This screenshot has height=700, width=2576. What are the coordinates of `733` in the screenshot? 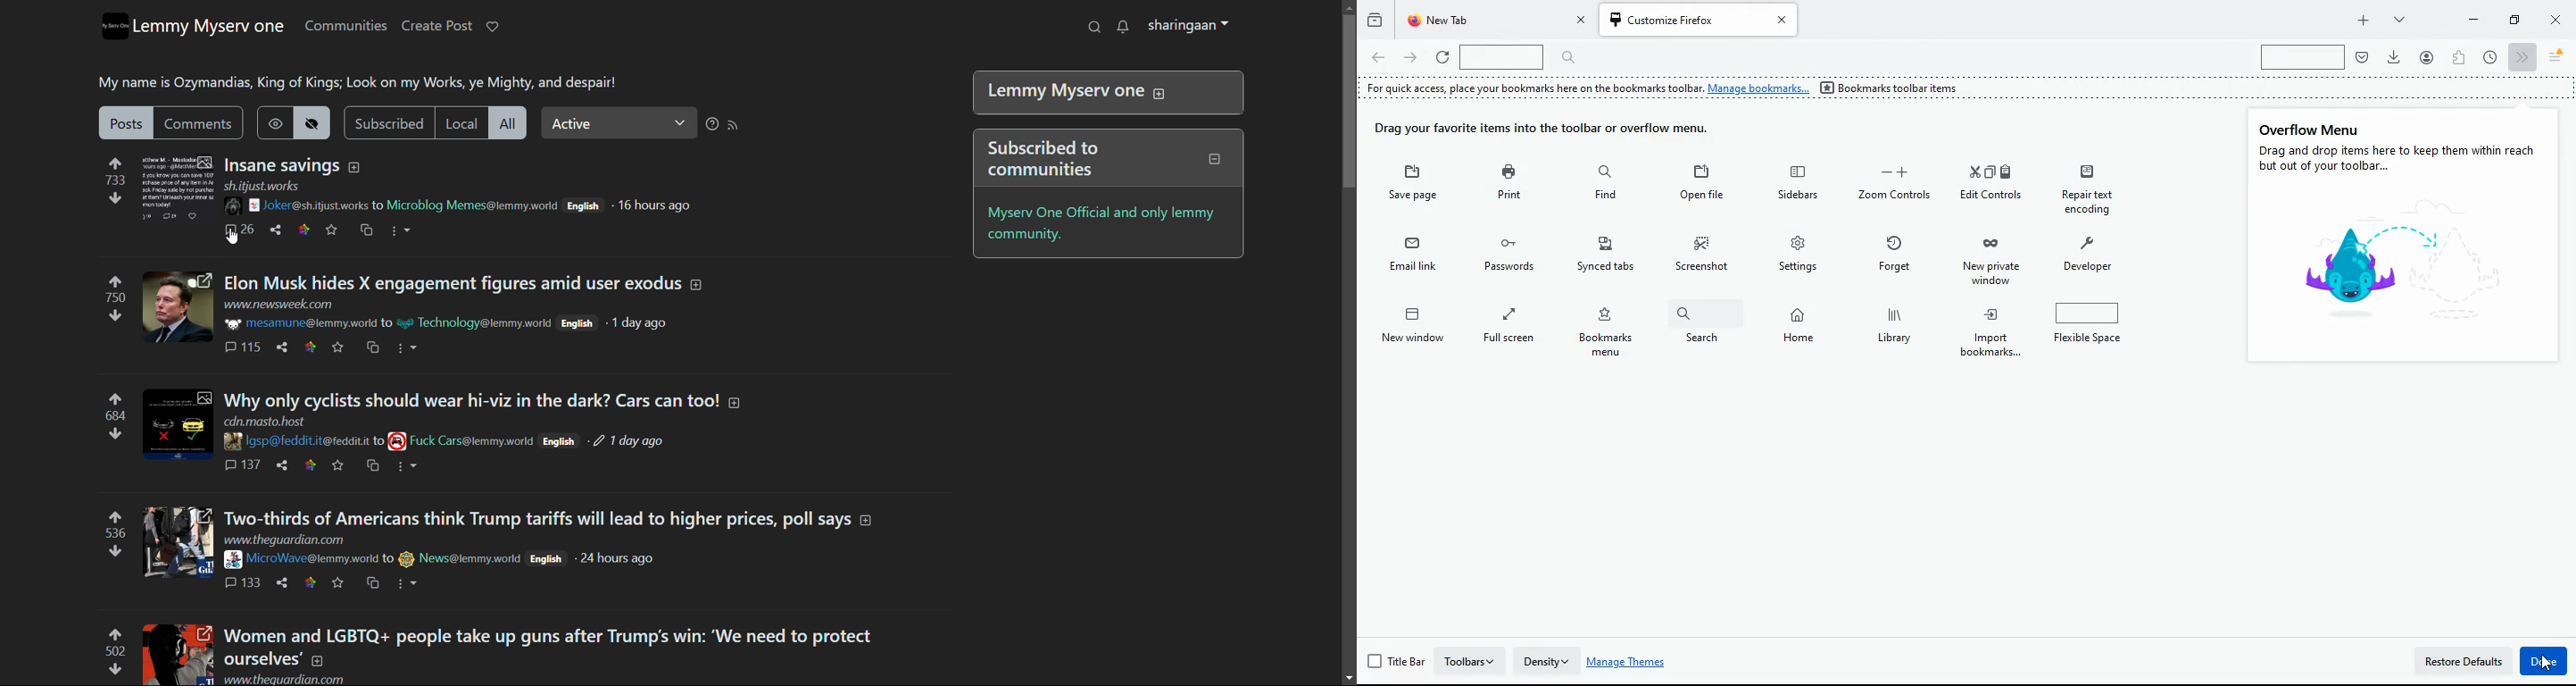 It's located at (115, 181).